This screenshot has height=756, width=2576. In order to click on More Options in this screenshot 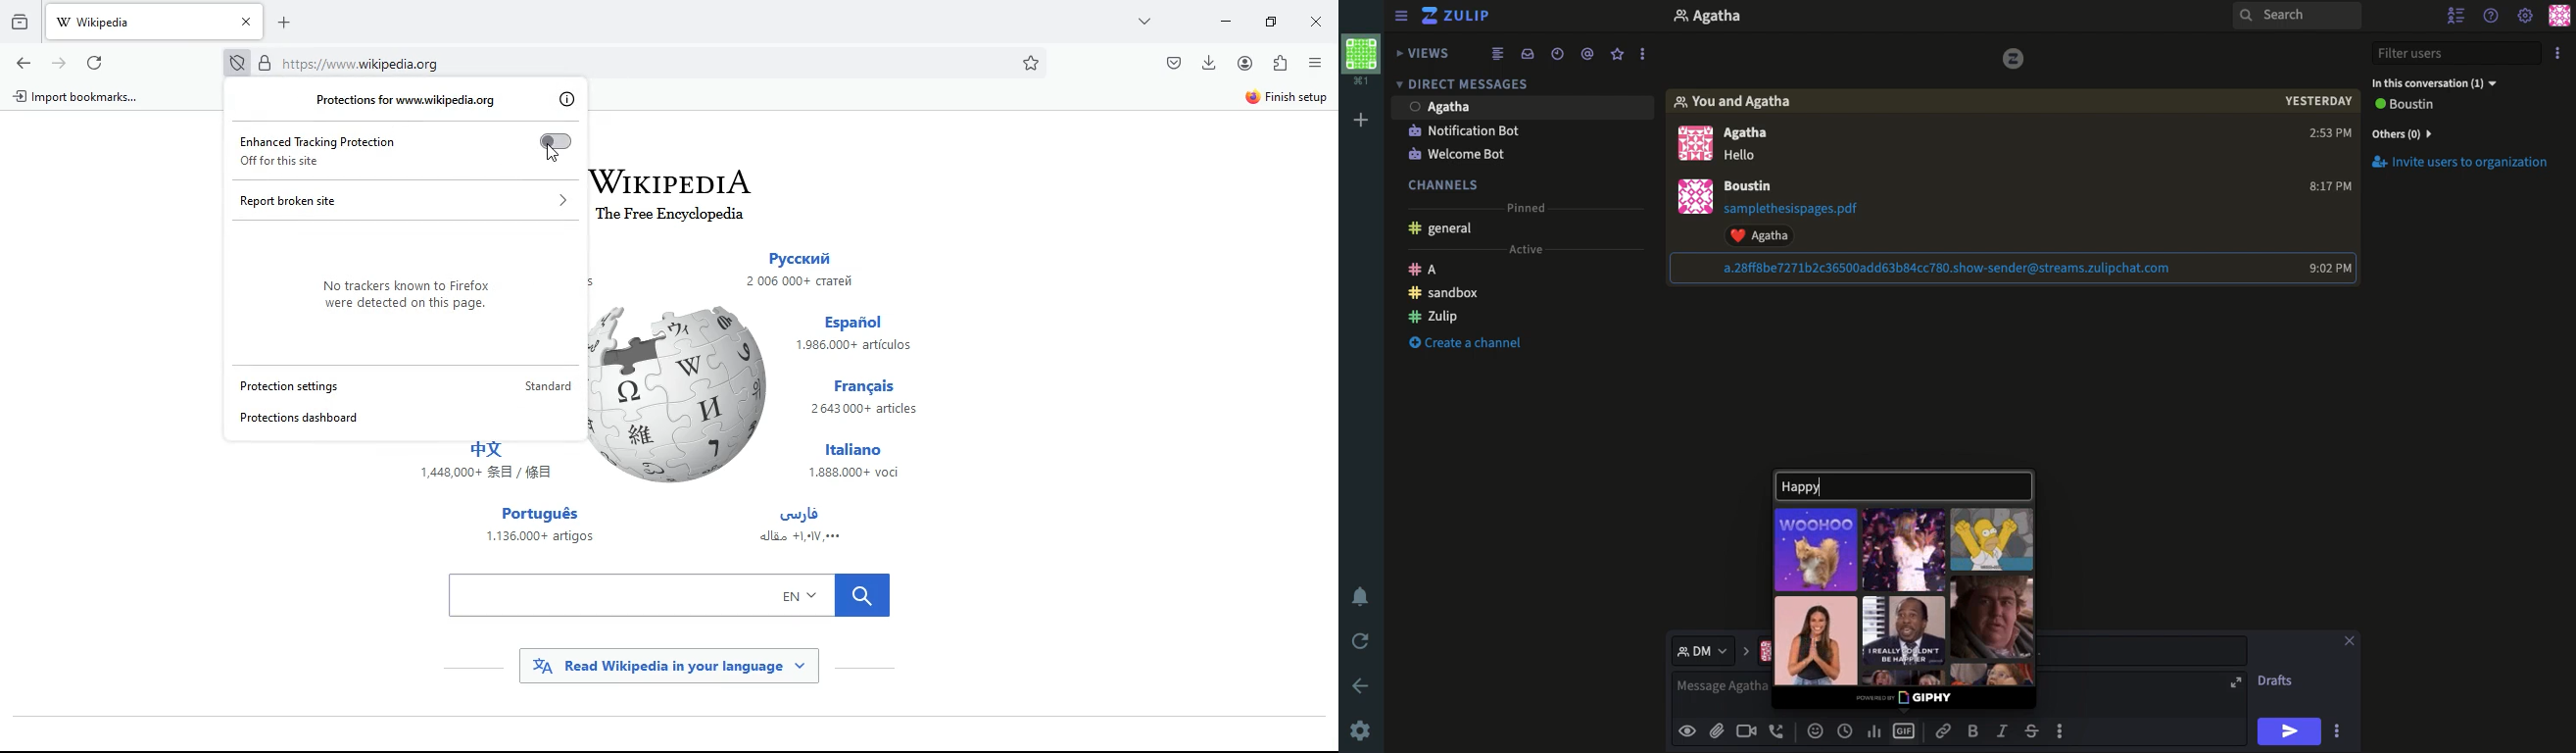, I will do `click(2069, 731)`.